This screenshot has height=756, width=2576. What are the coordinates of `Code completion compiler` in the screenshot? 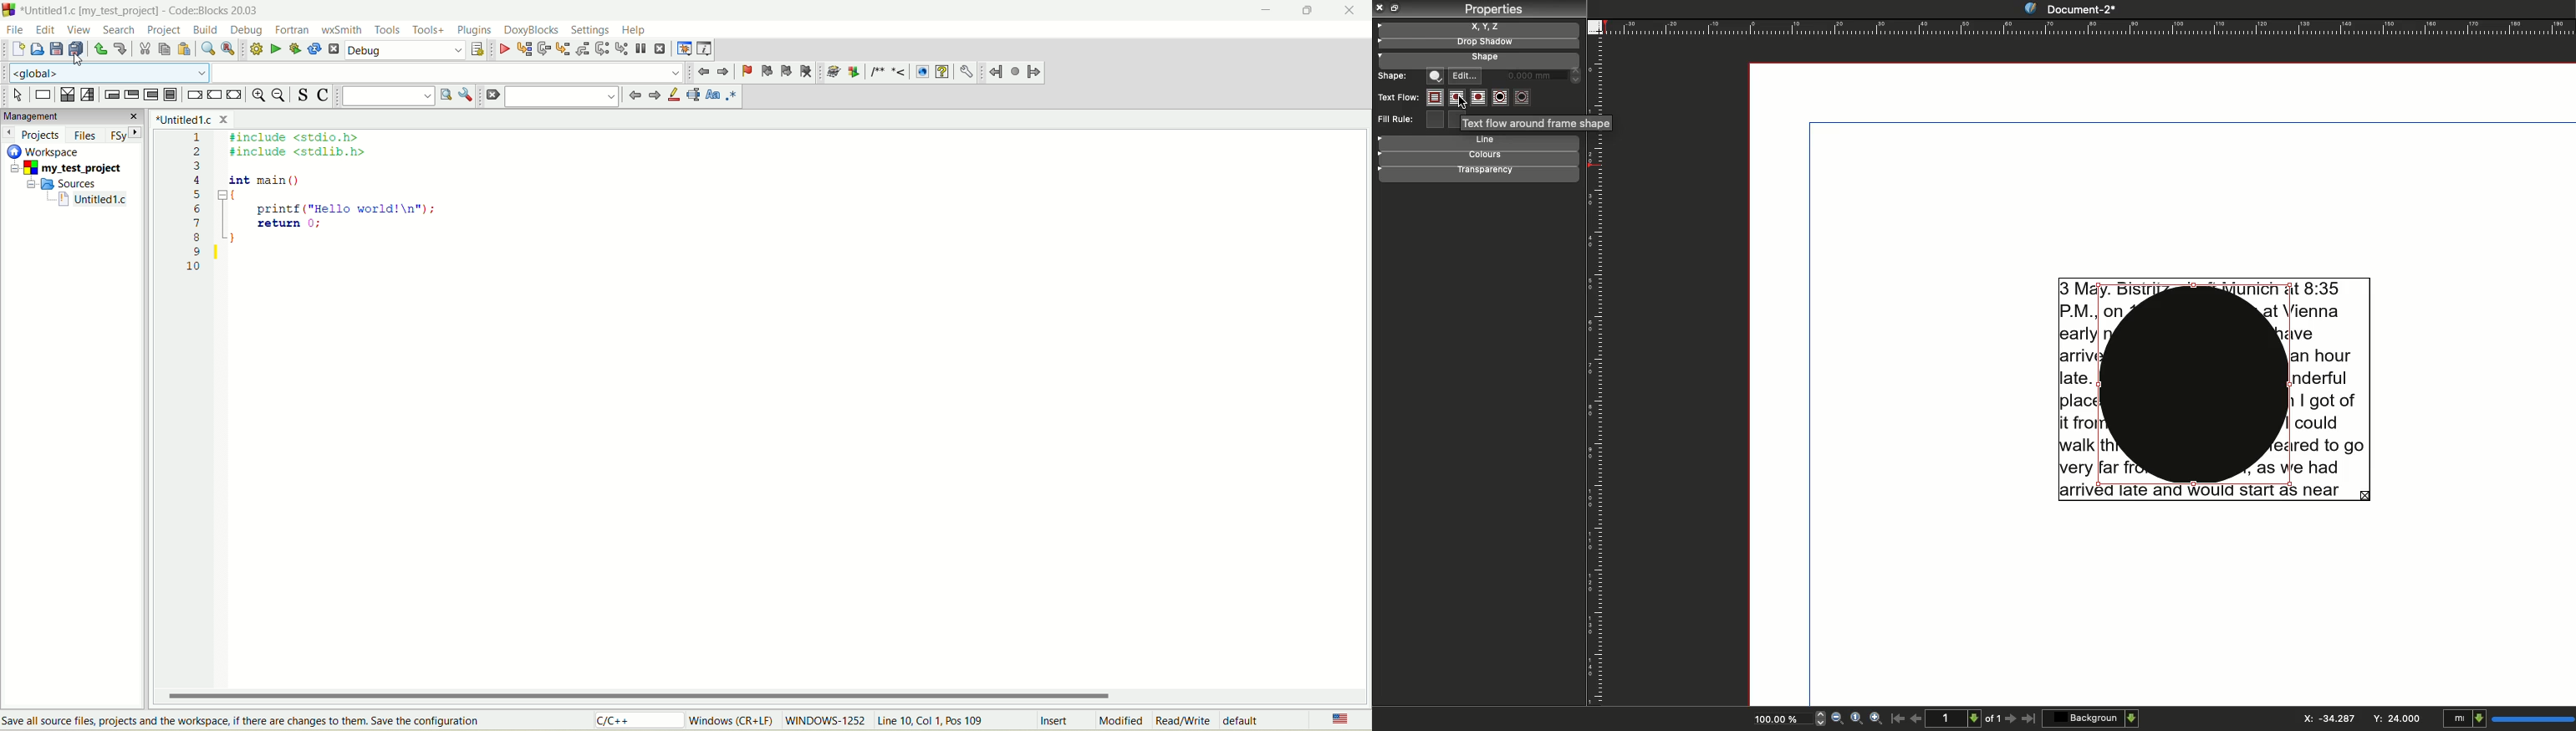 It's located at (344, 72).